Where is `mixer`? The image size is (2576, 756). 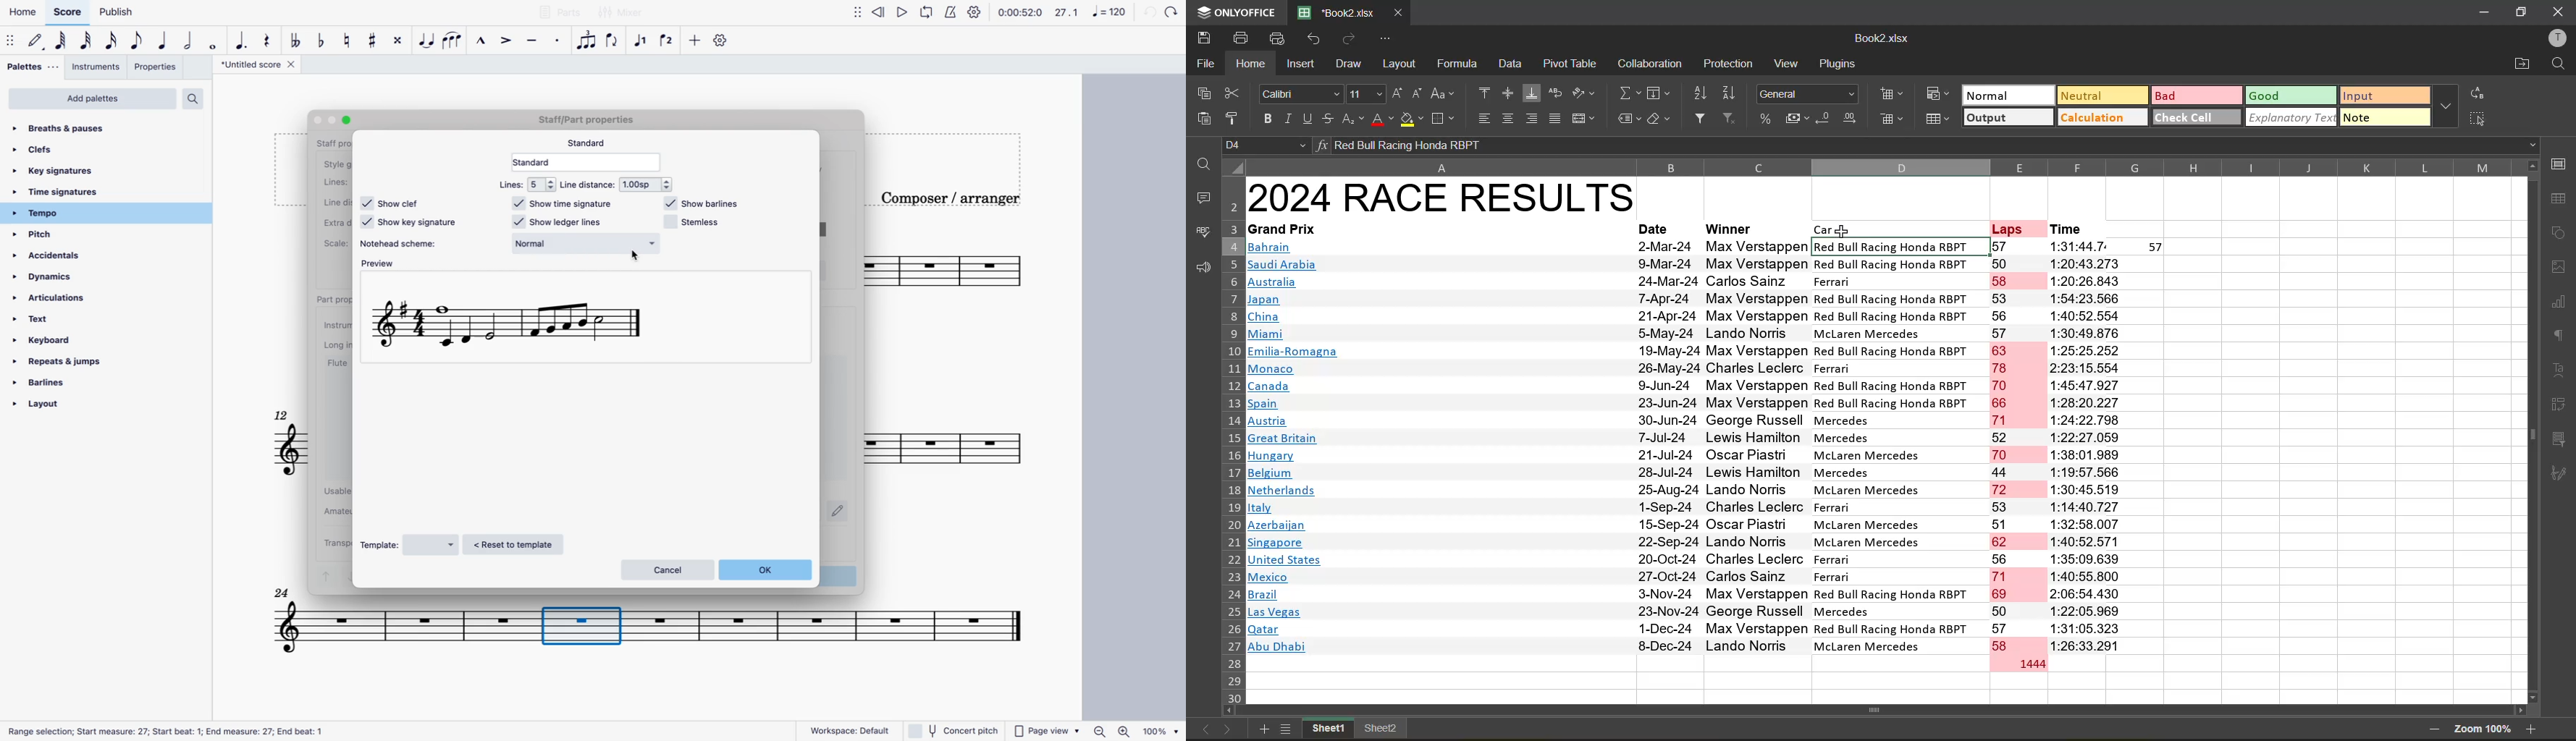 mixer is located at coordinates (1176, 13).